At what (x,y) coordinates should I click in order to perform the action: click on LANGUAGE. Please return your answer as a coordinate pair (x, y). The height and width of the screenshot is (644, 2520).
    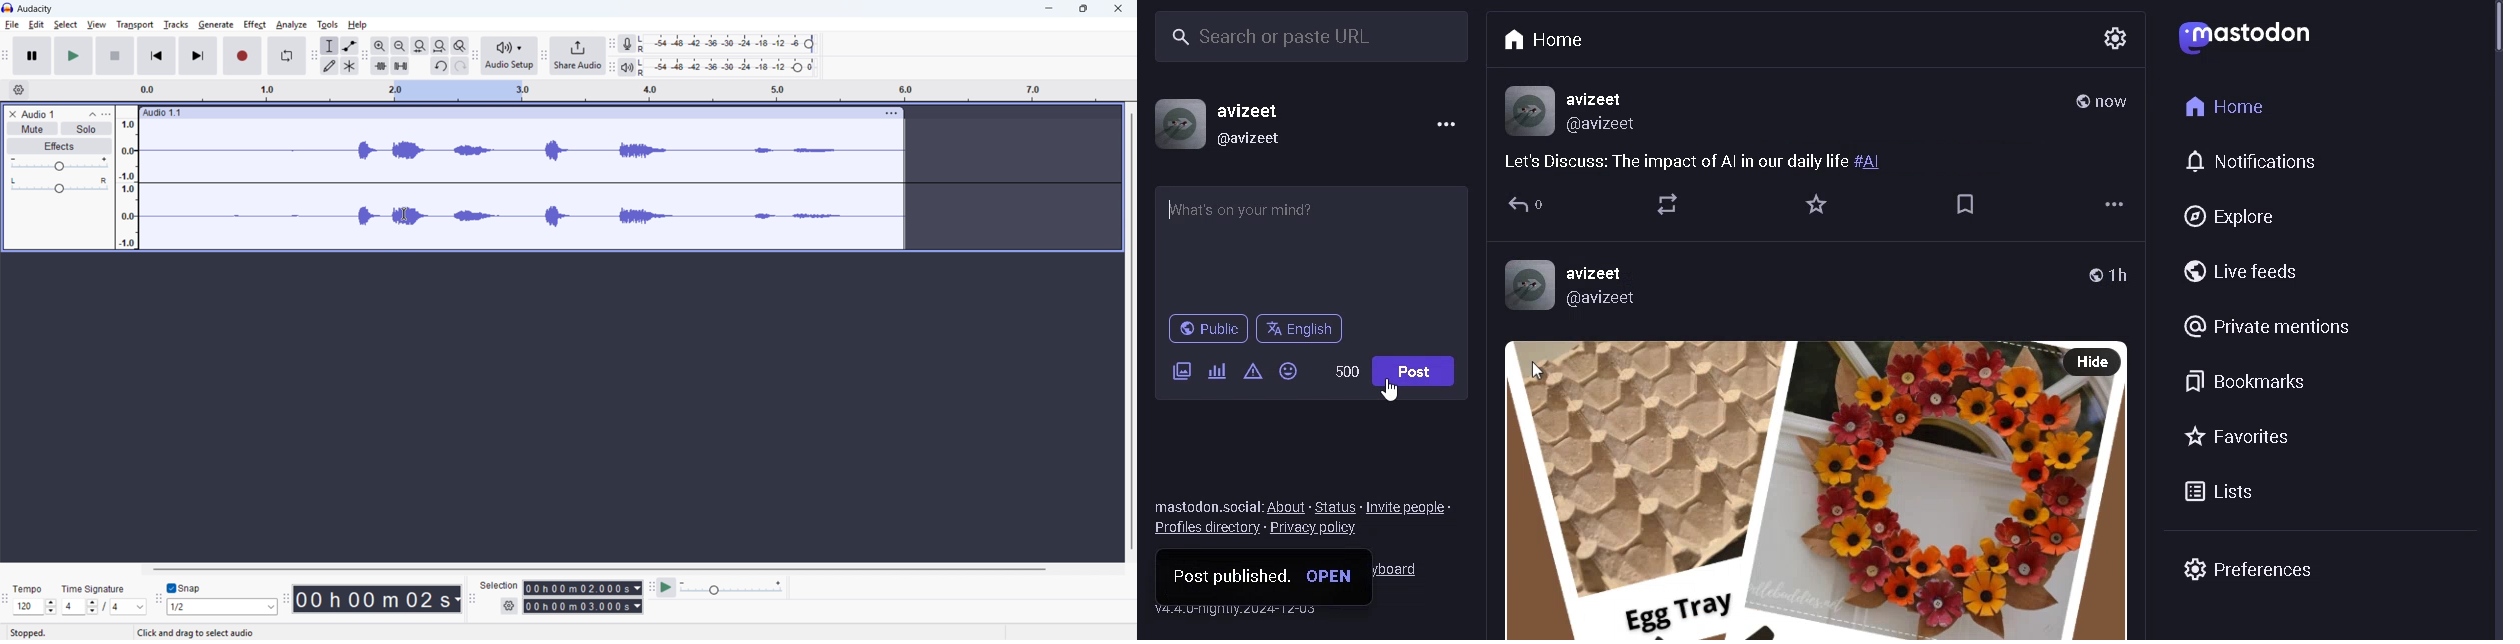
    Looking at the image, I should click on (1303, 328).